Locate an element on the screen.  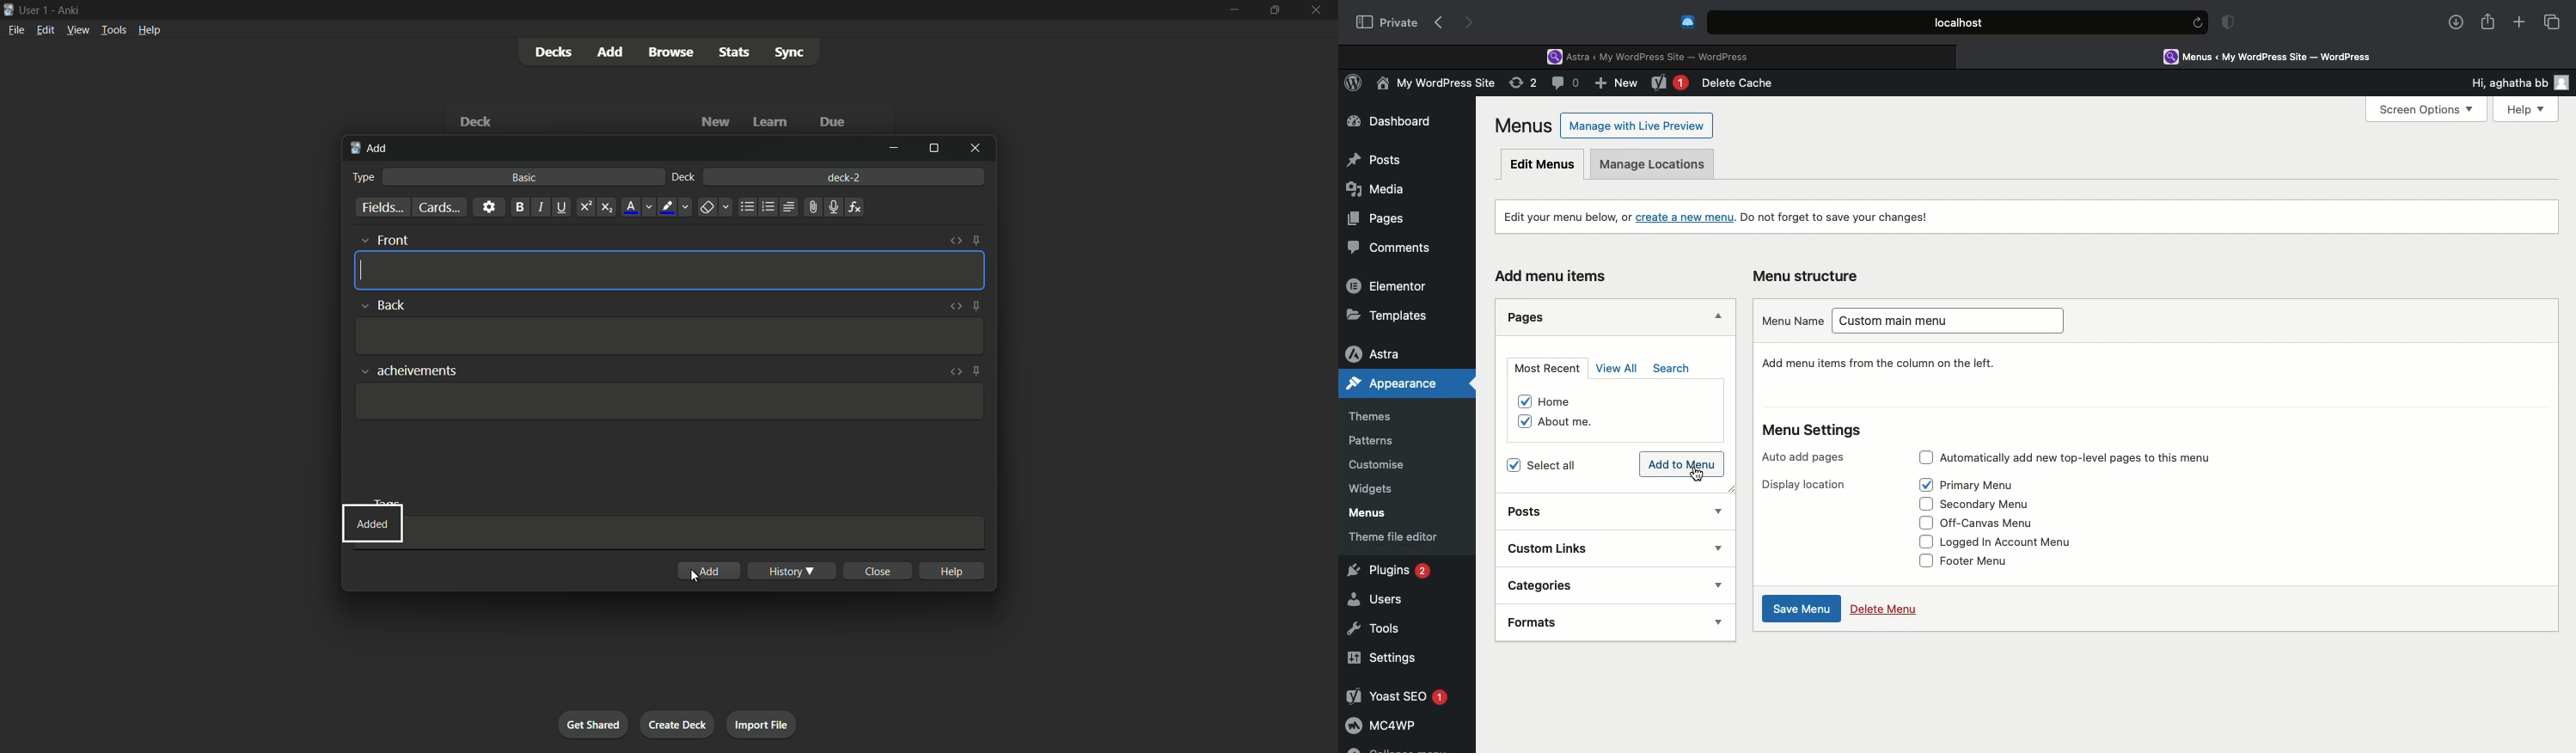
Learn is located at coordinates (769, 122).